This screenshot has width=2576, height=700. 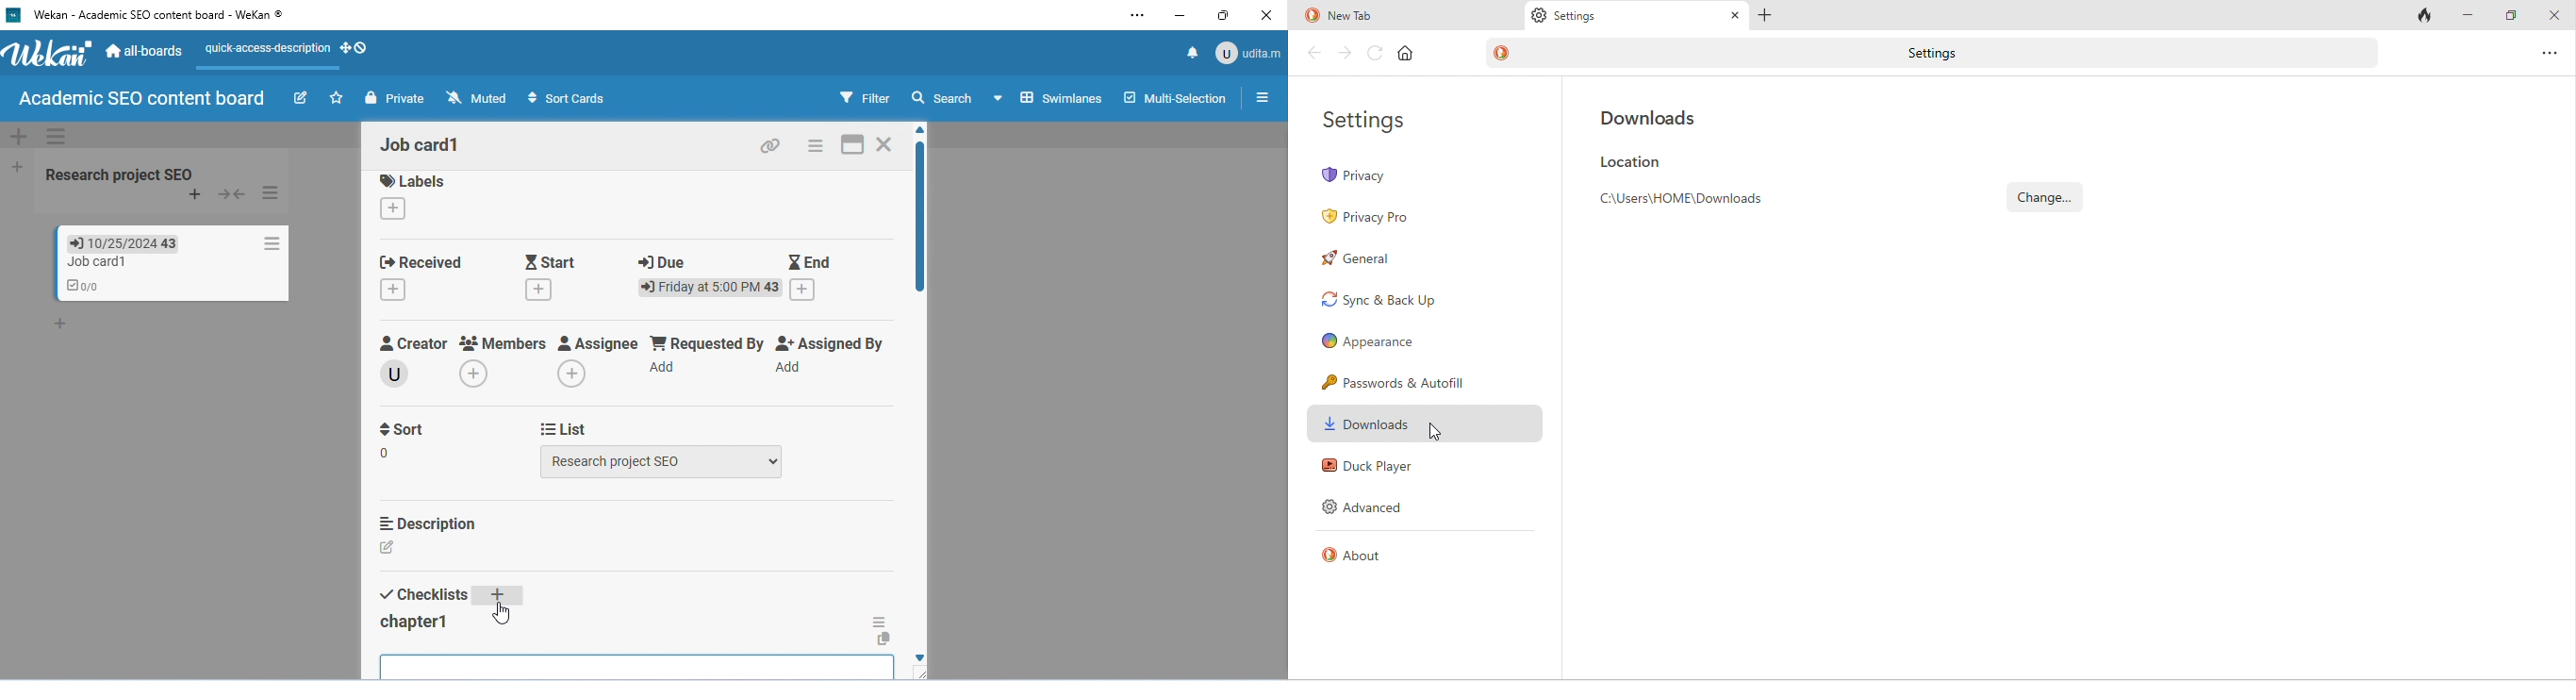 What do you see at coordinates (1406, 55) in the screenshot?
I see `home` at bounding box center [1406, 55].